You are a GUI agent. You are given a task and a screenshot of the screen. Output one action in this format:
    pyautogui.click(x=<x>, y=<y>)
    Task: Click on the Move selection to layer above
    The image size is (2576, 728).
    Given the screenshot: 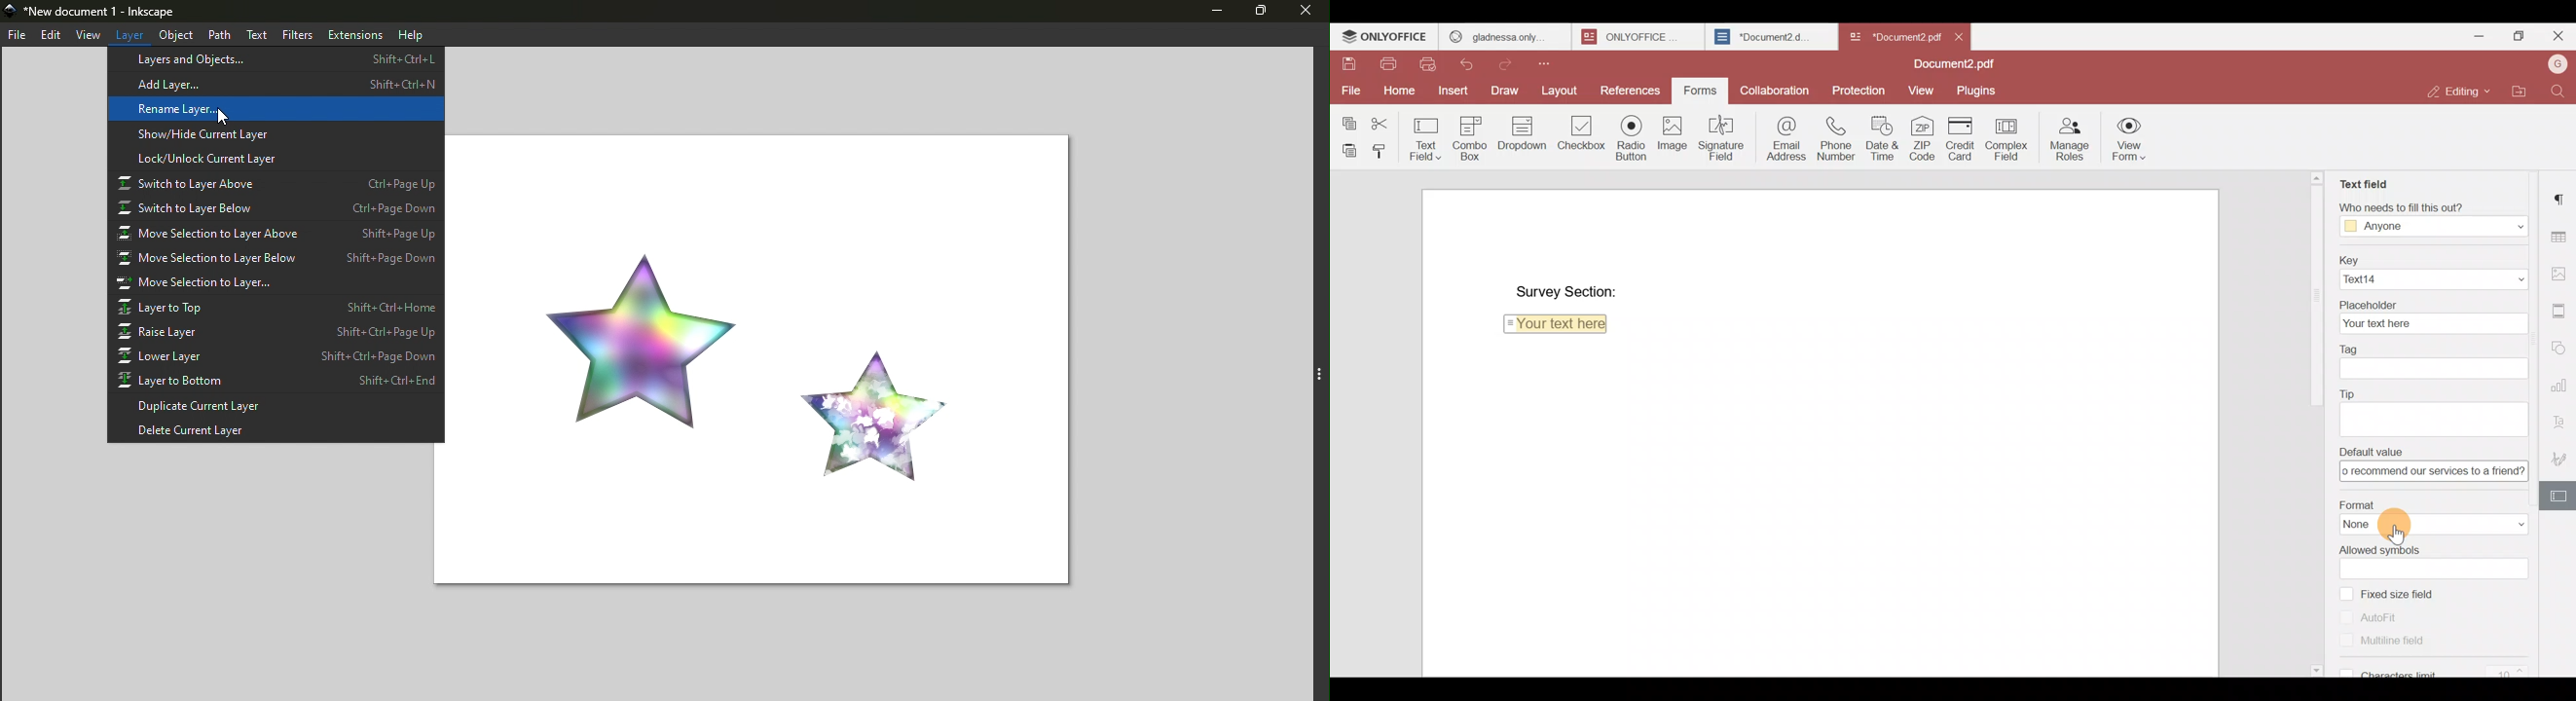 What is the action you would take?
    pyautogui.click(x=276, y=233)
    